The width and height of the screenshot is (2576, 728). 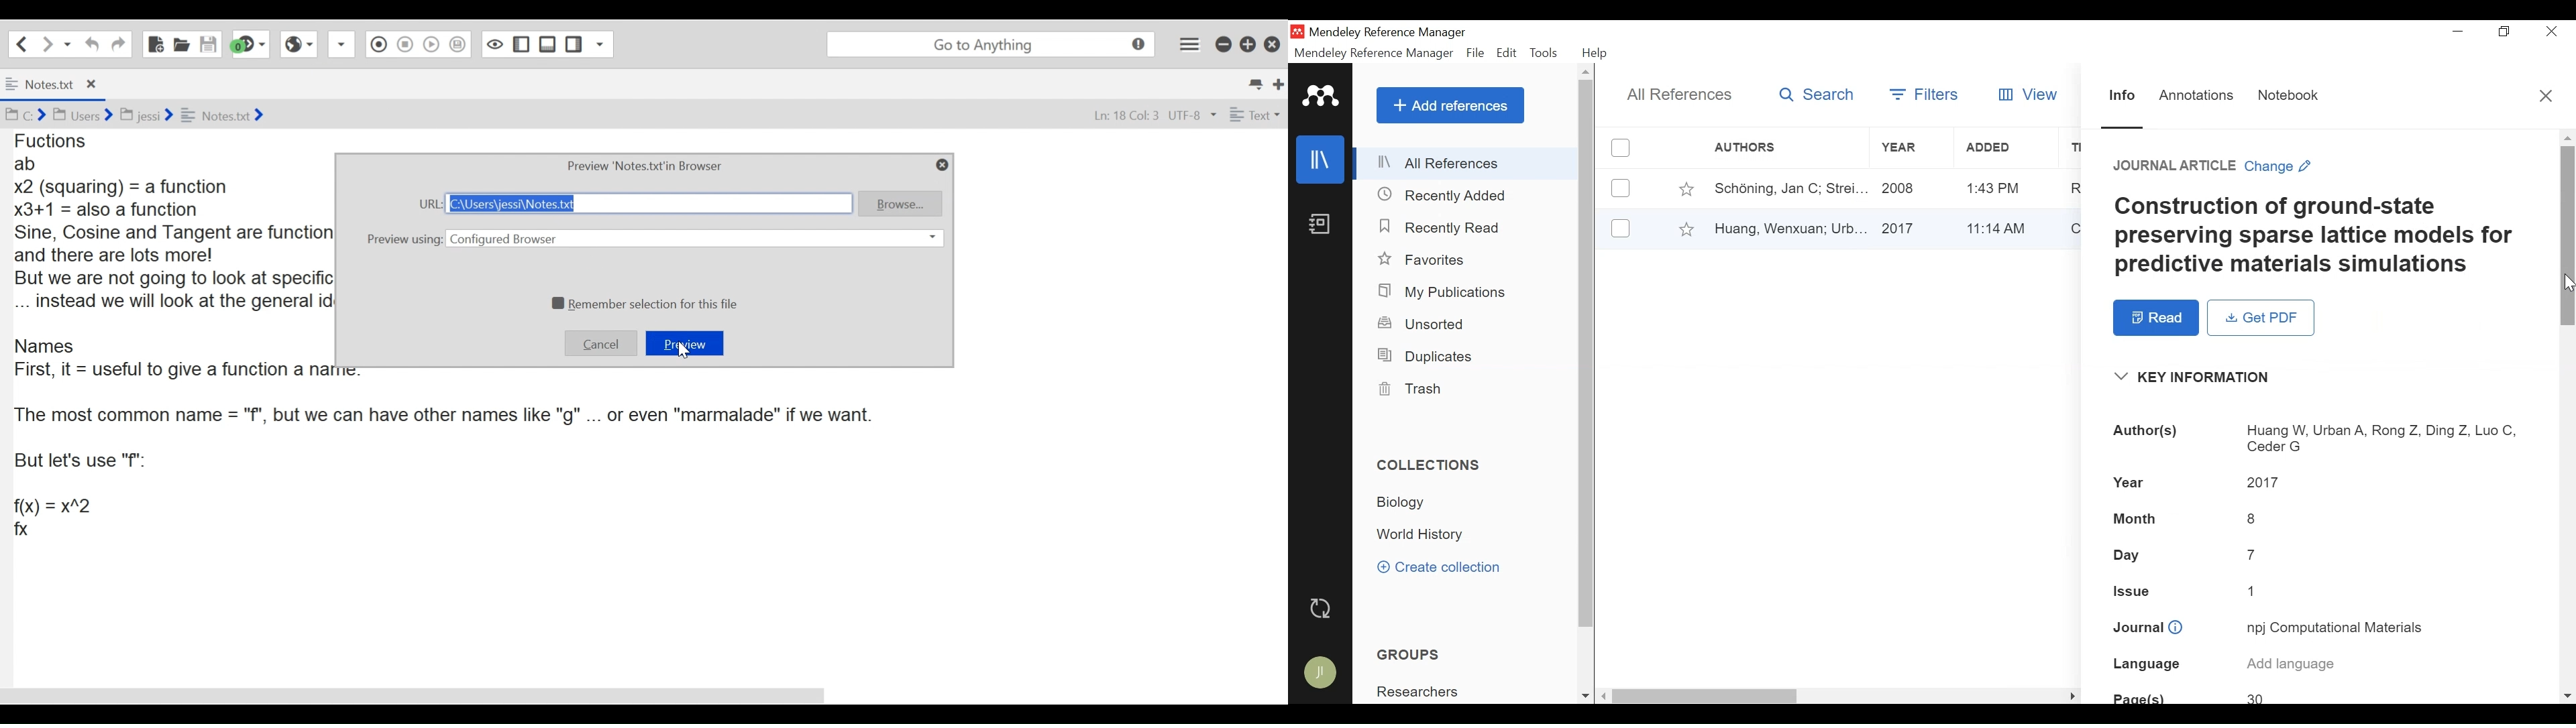 I want to click on Scroll up, so click(x=1587, y=71).